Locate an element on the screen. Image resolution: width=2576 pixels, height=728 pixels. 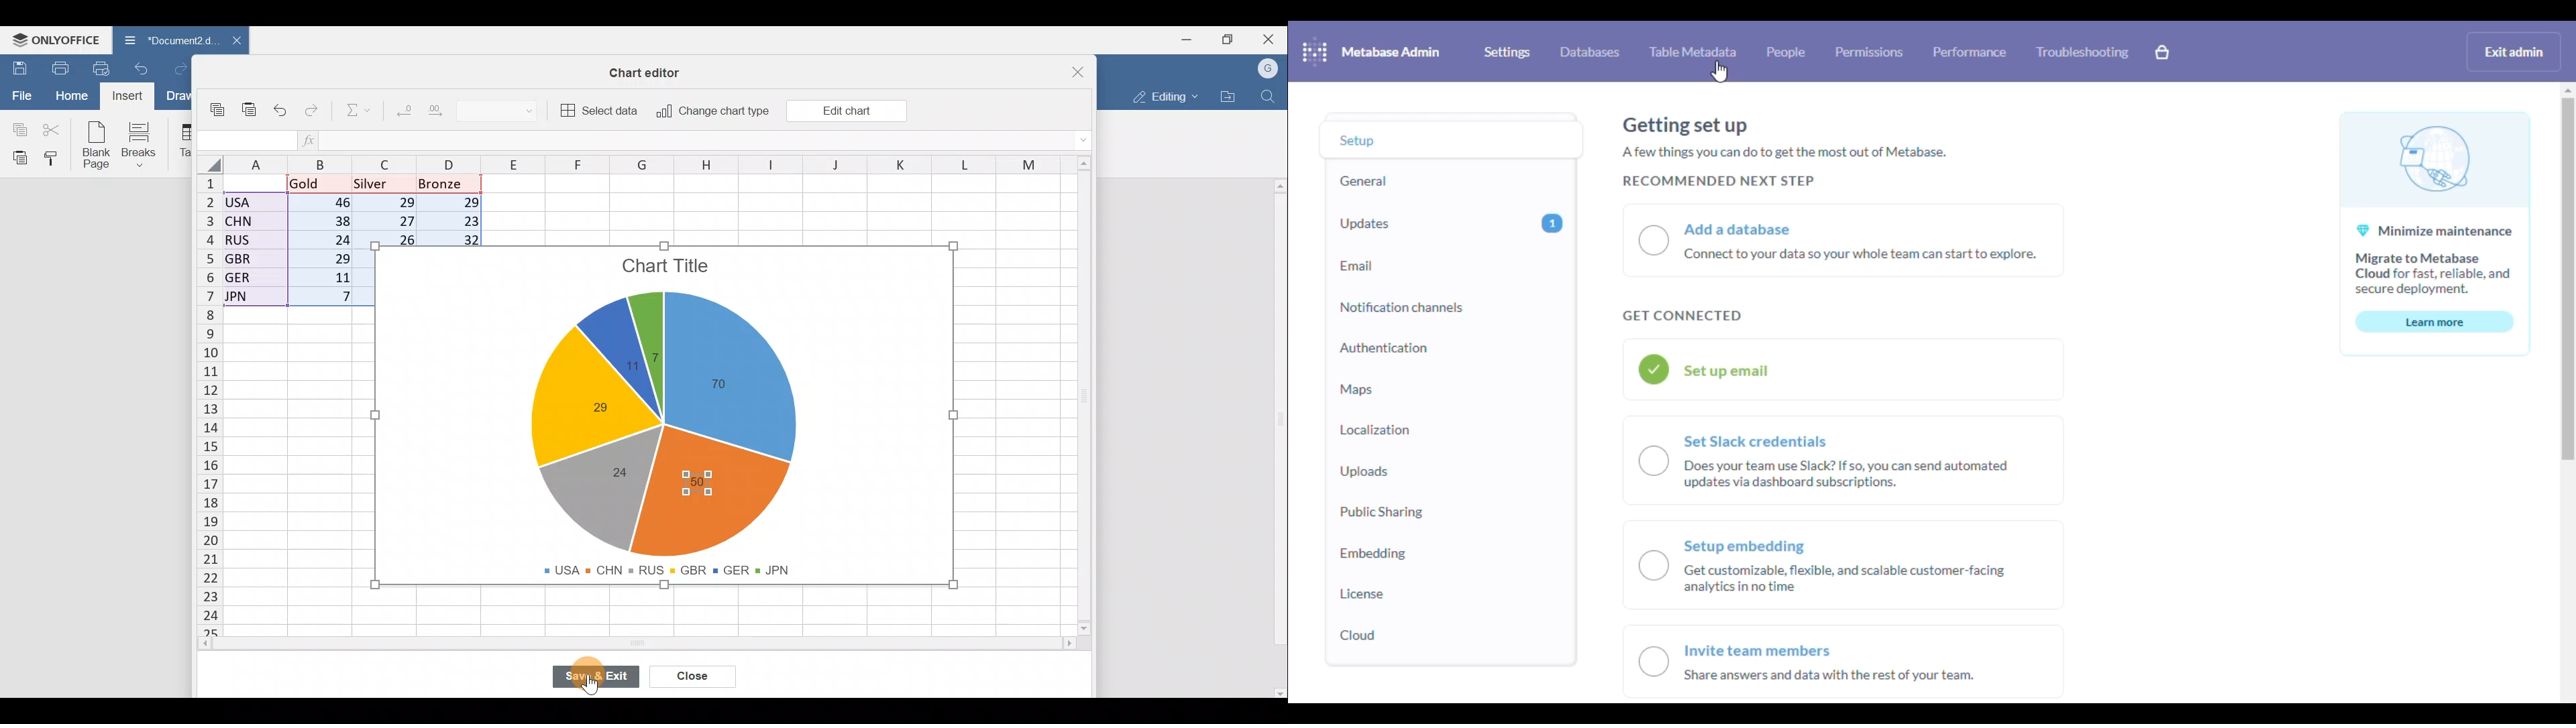
Summation is located at coordinates (360, 108).